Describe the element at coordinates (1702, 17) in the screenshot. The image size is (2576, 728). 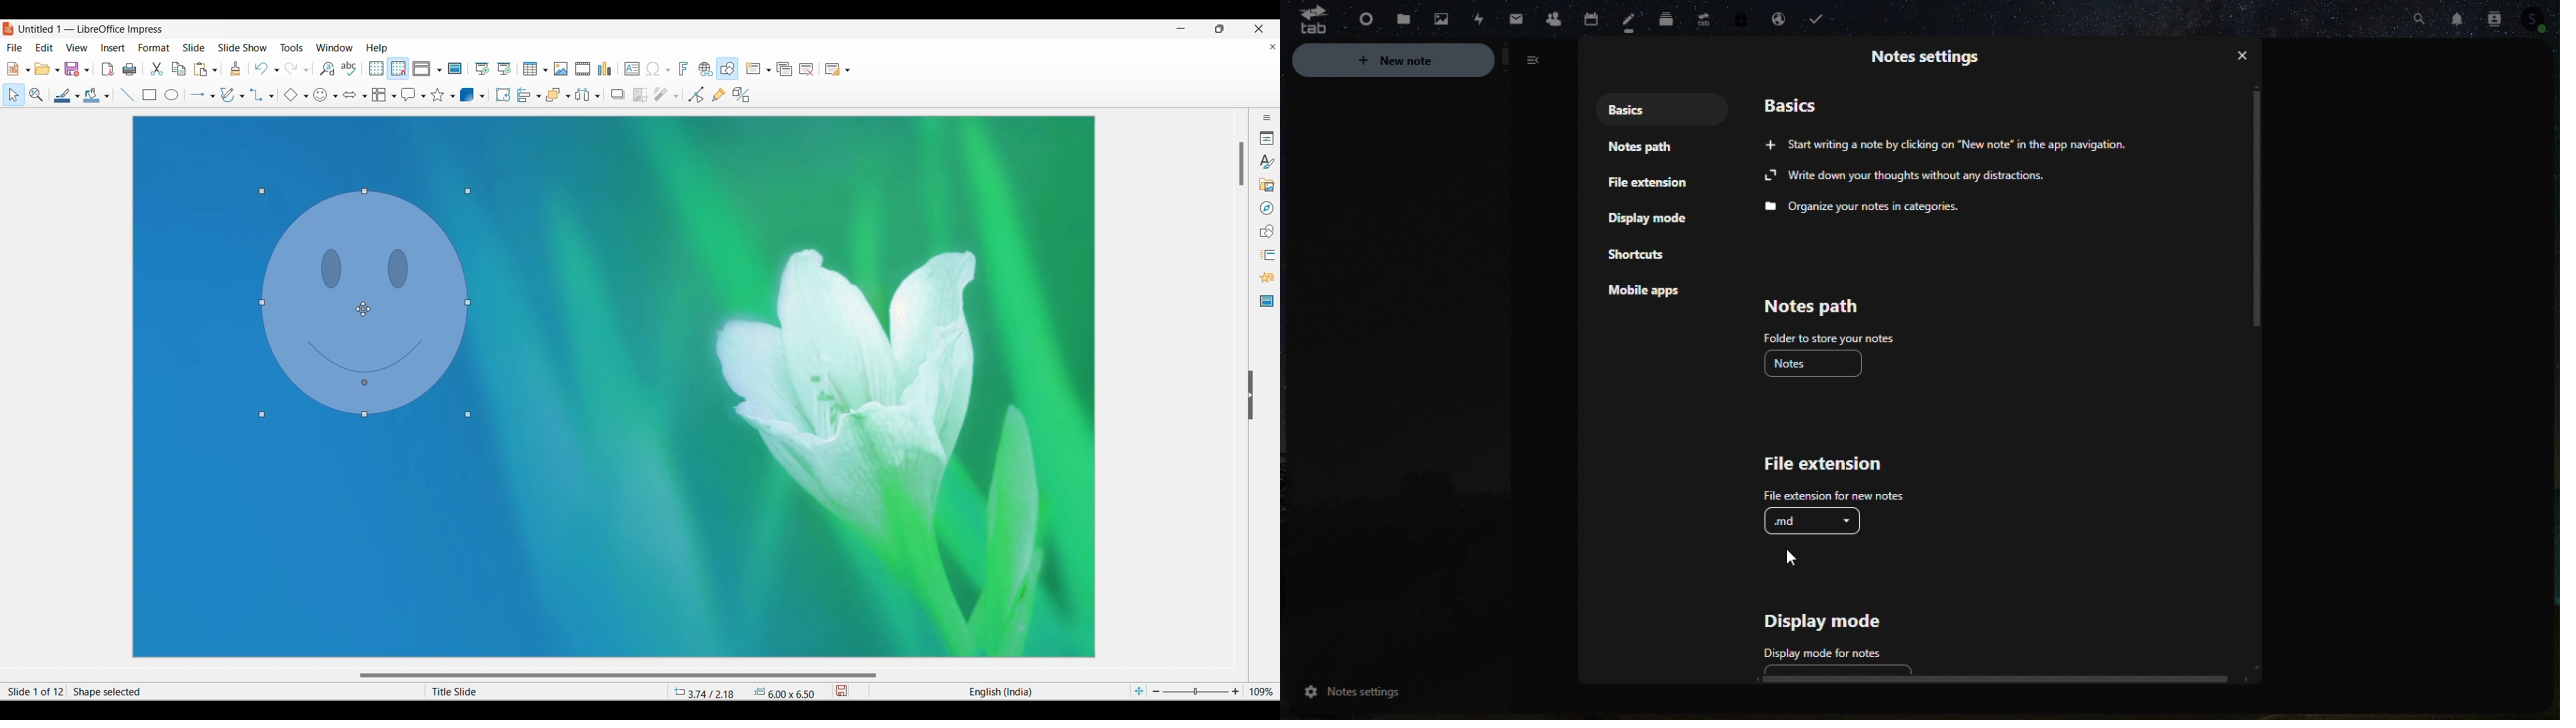
I see `upgrade` at that location.